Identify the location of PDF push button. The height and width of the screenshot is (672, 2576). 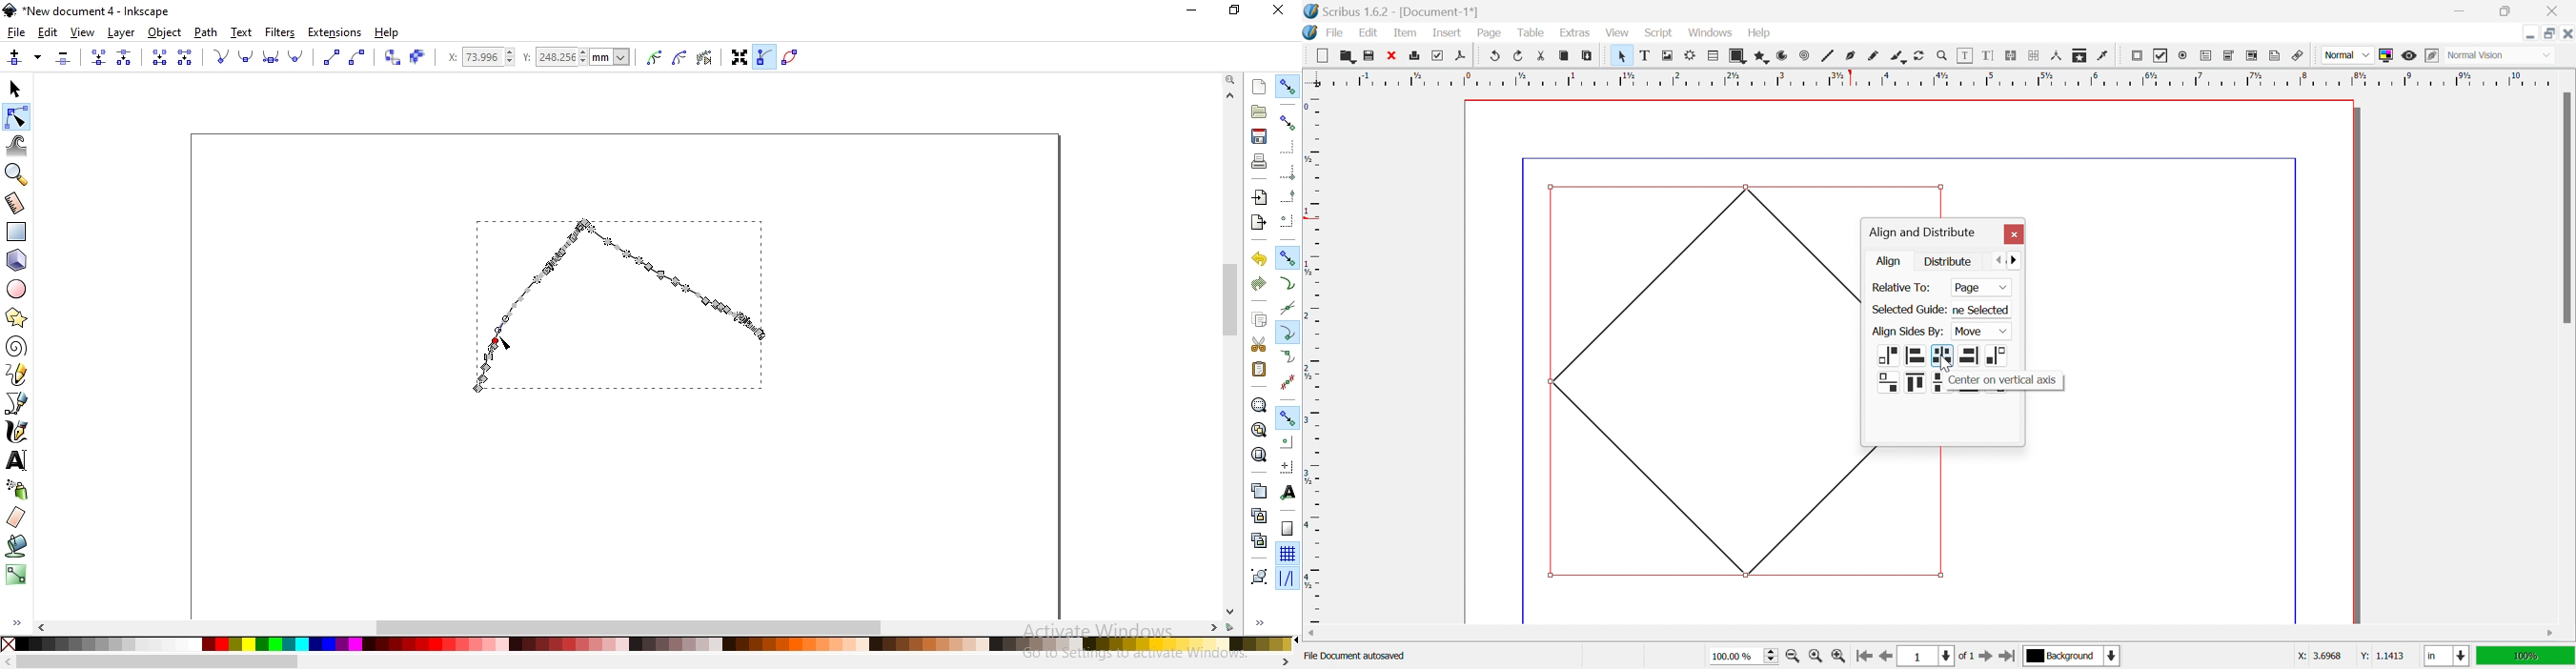
(2139, 55).